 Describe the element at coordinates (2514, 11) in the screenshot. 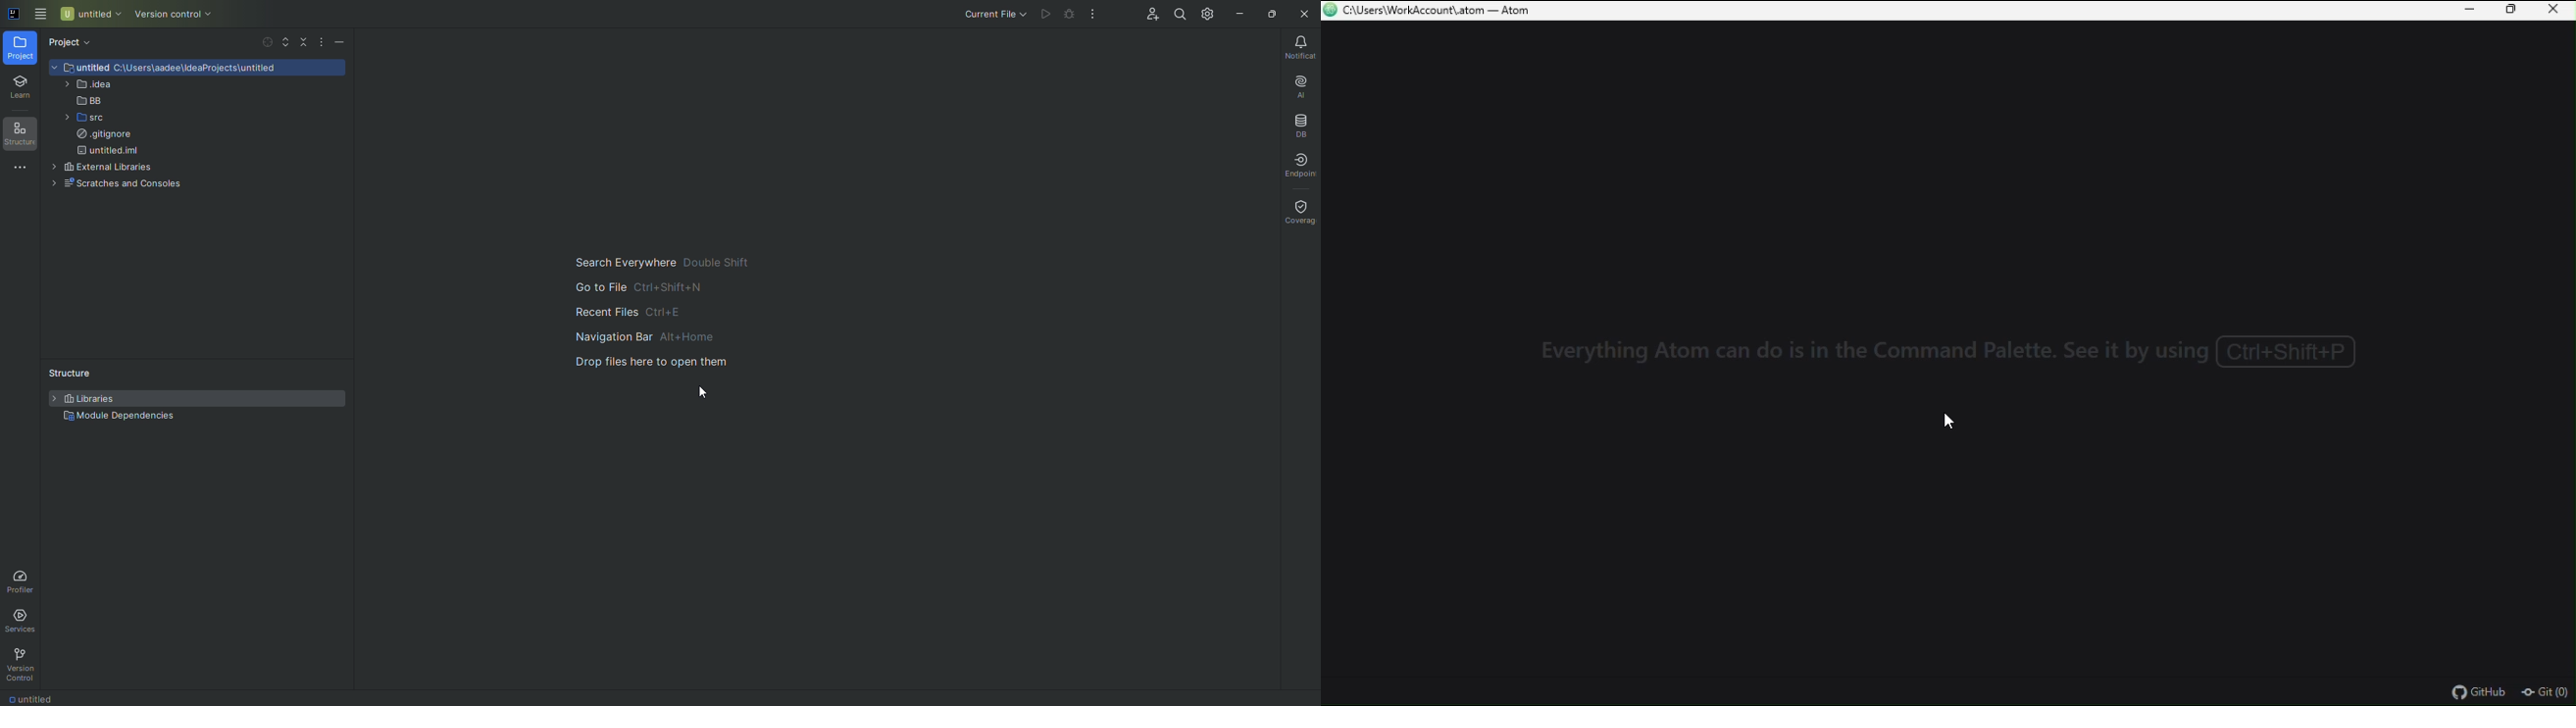

I see `restore` at that location.